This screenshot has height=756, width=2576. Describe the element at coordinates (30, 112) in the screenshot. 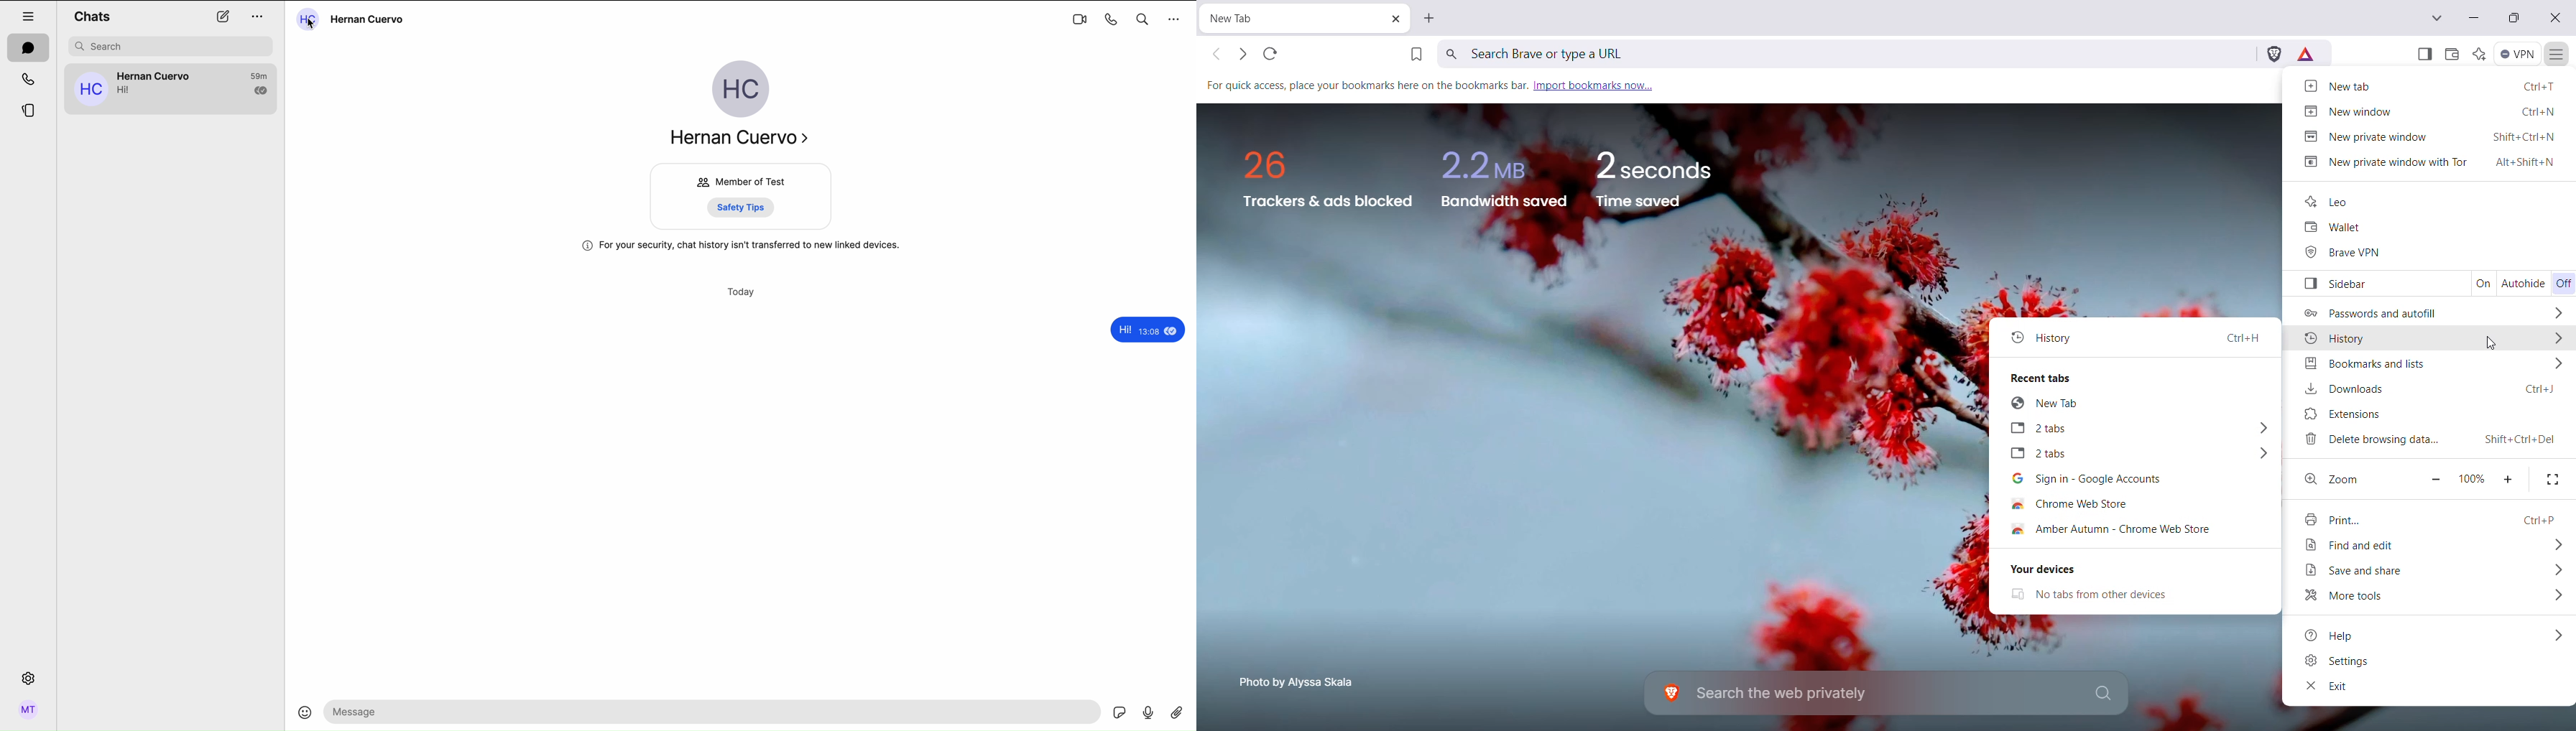

I see `stories` at that location.